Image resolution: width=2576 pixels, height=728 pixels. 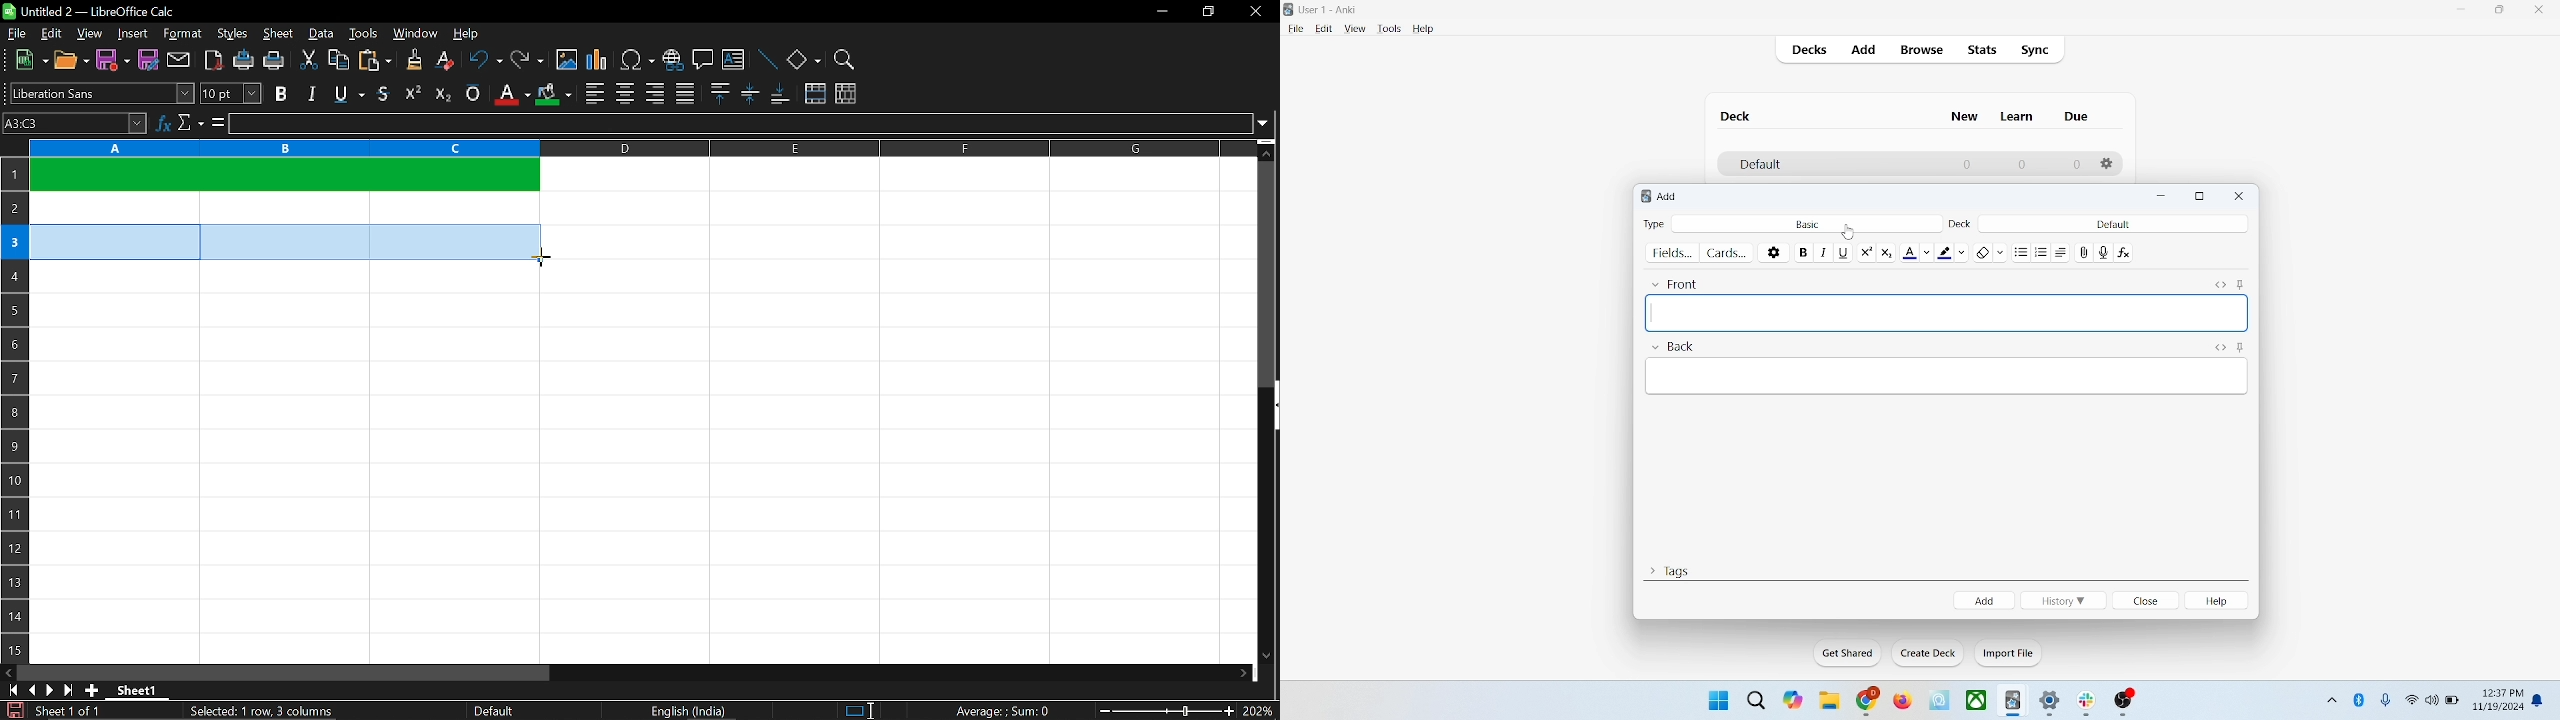 What do you see at coordinates (322, 35) in the screenshot?
I see `data` at bounding box center [322, 35].